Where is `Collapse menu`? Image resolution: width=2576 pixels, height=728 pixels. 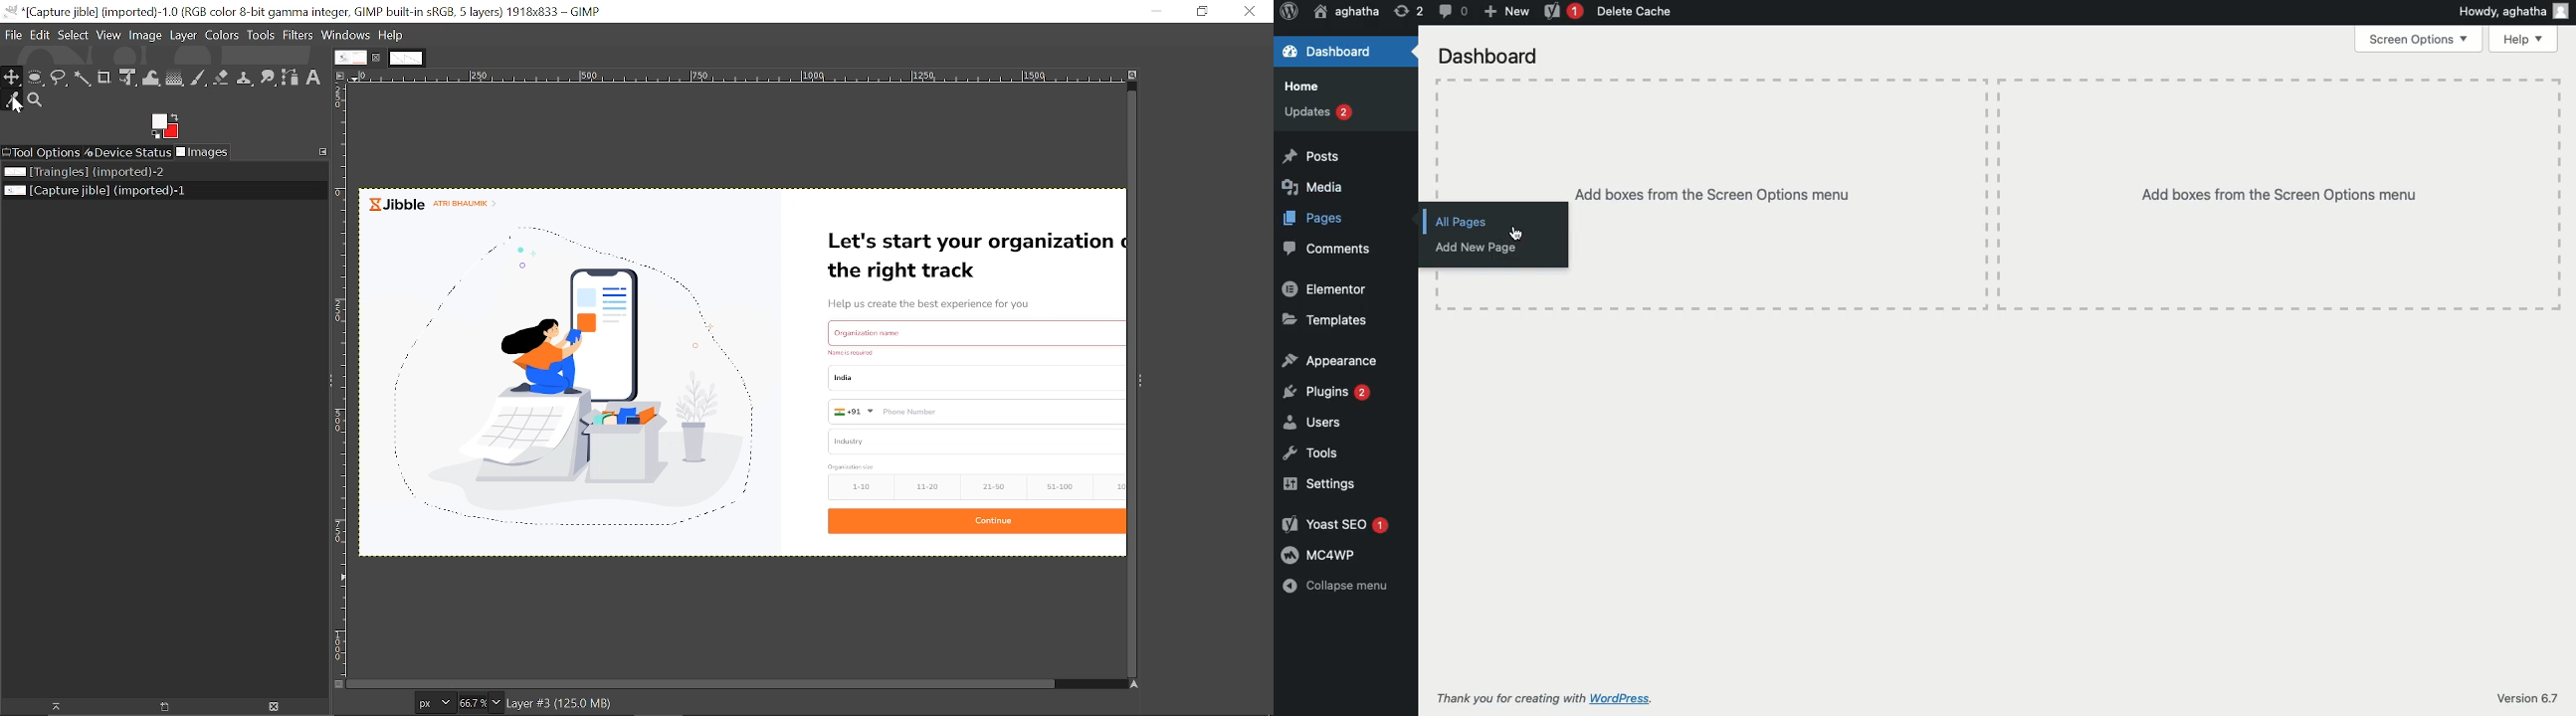 Collapse menu is located at coordinates (1341, 586).